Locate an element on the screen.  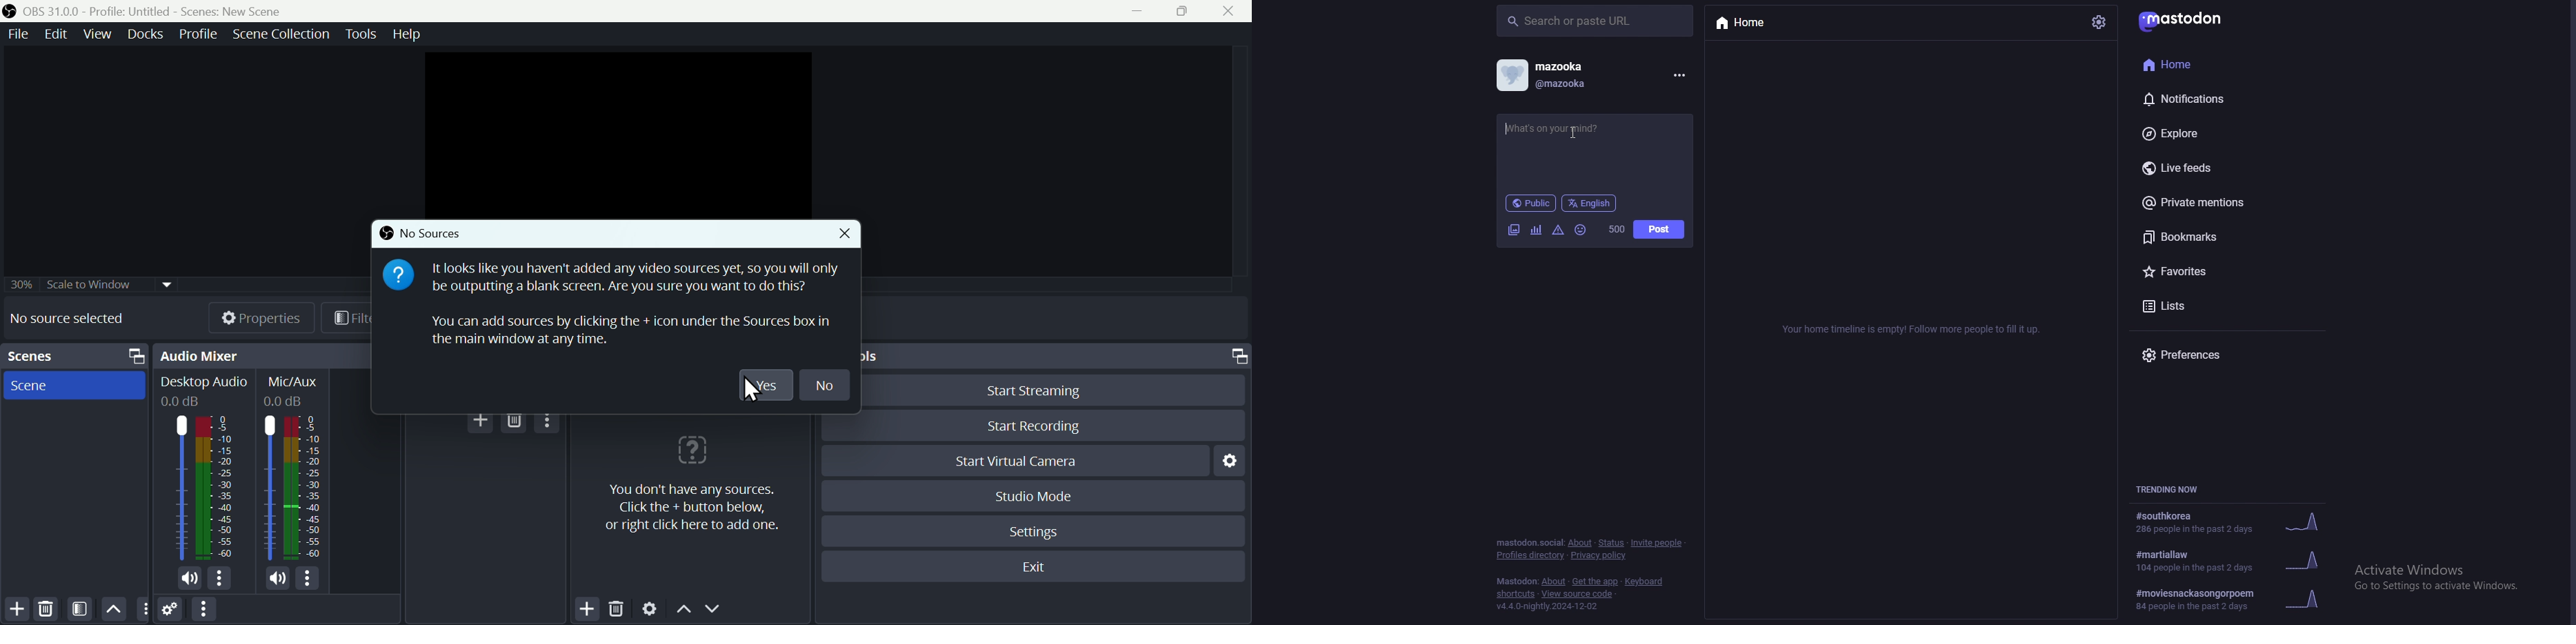
Settings is located at coordinates (1230, 463).